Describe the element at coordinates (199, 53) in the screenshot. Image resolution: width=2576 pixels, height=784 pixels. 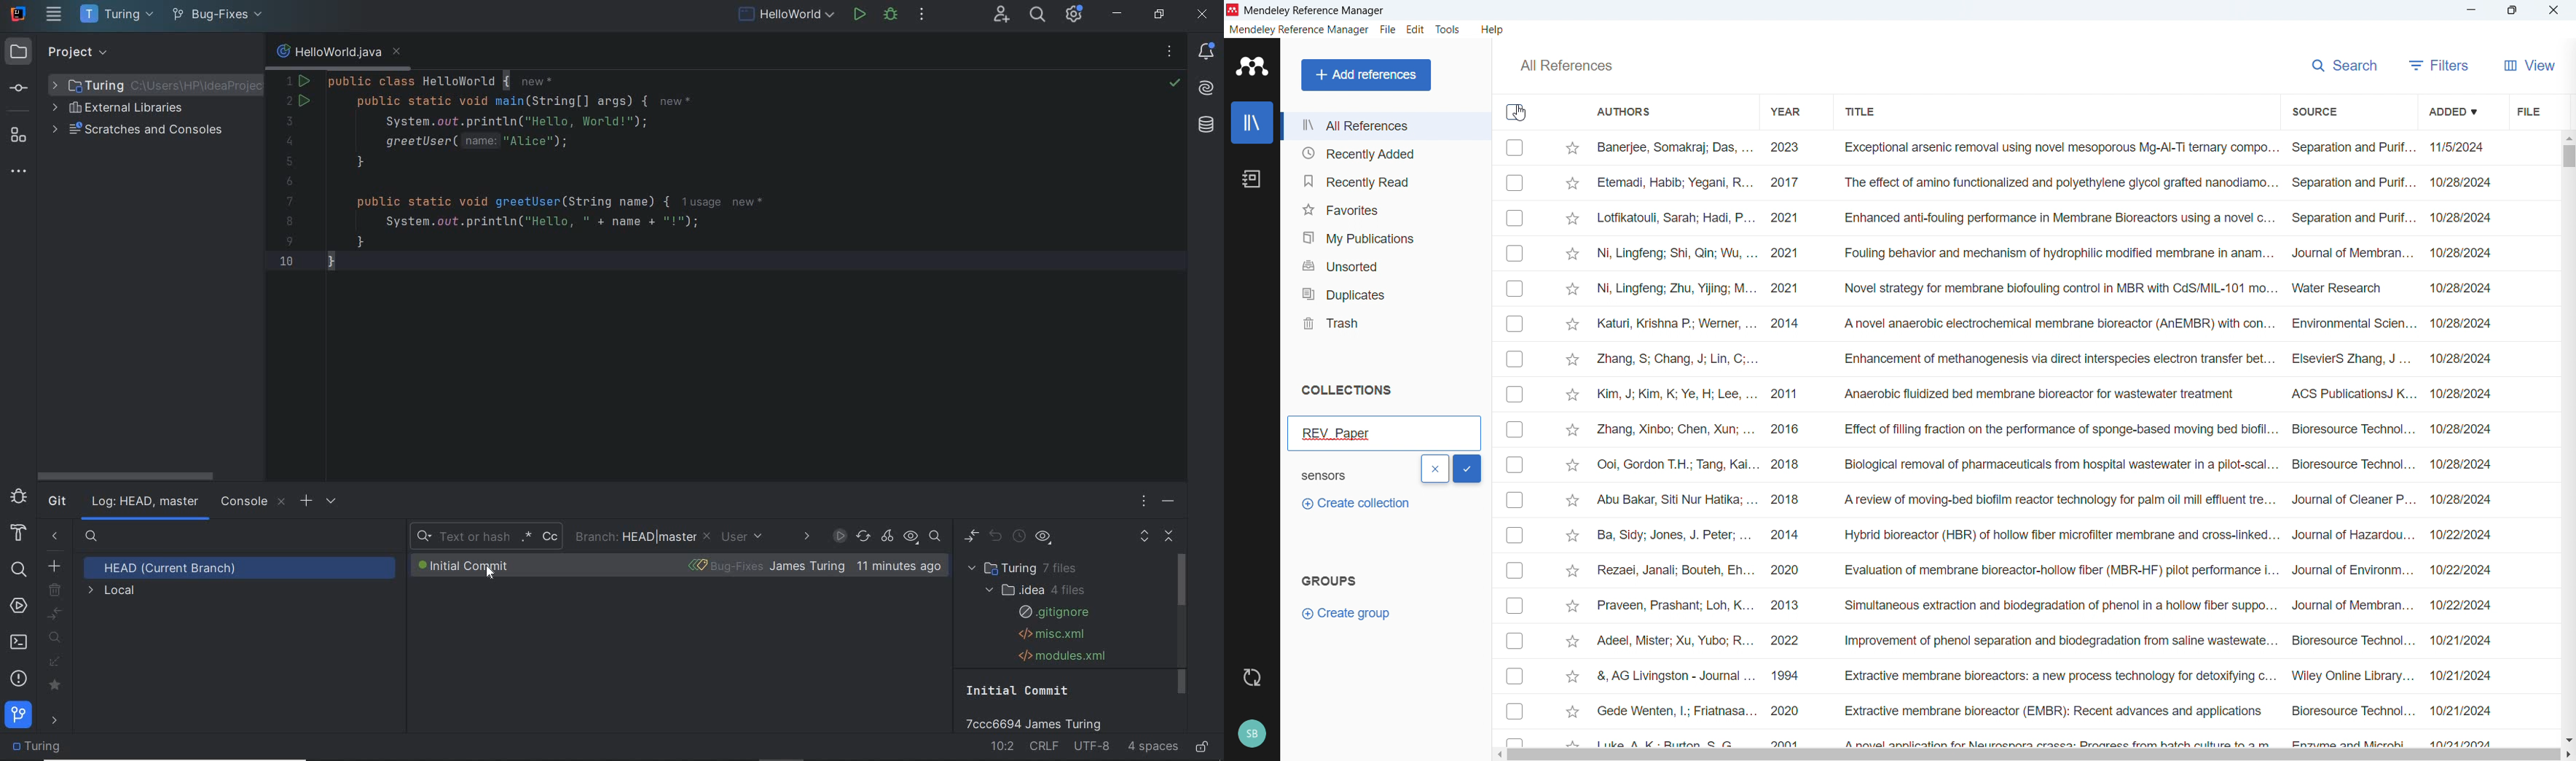
I see `collapse` at that location.